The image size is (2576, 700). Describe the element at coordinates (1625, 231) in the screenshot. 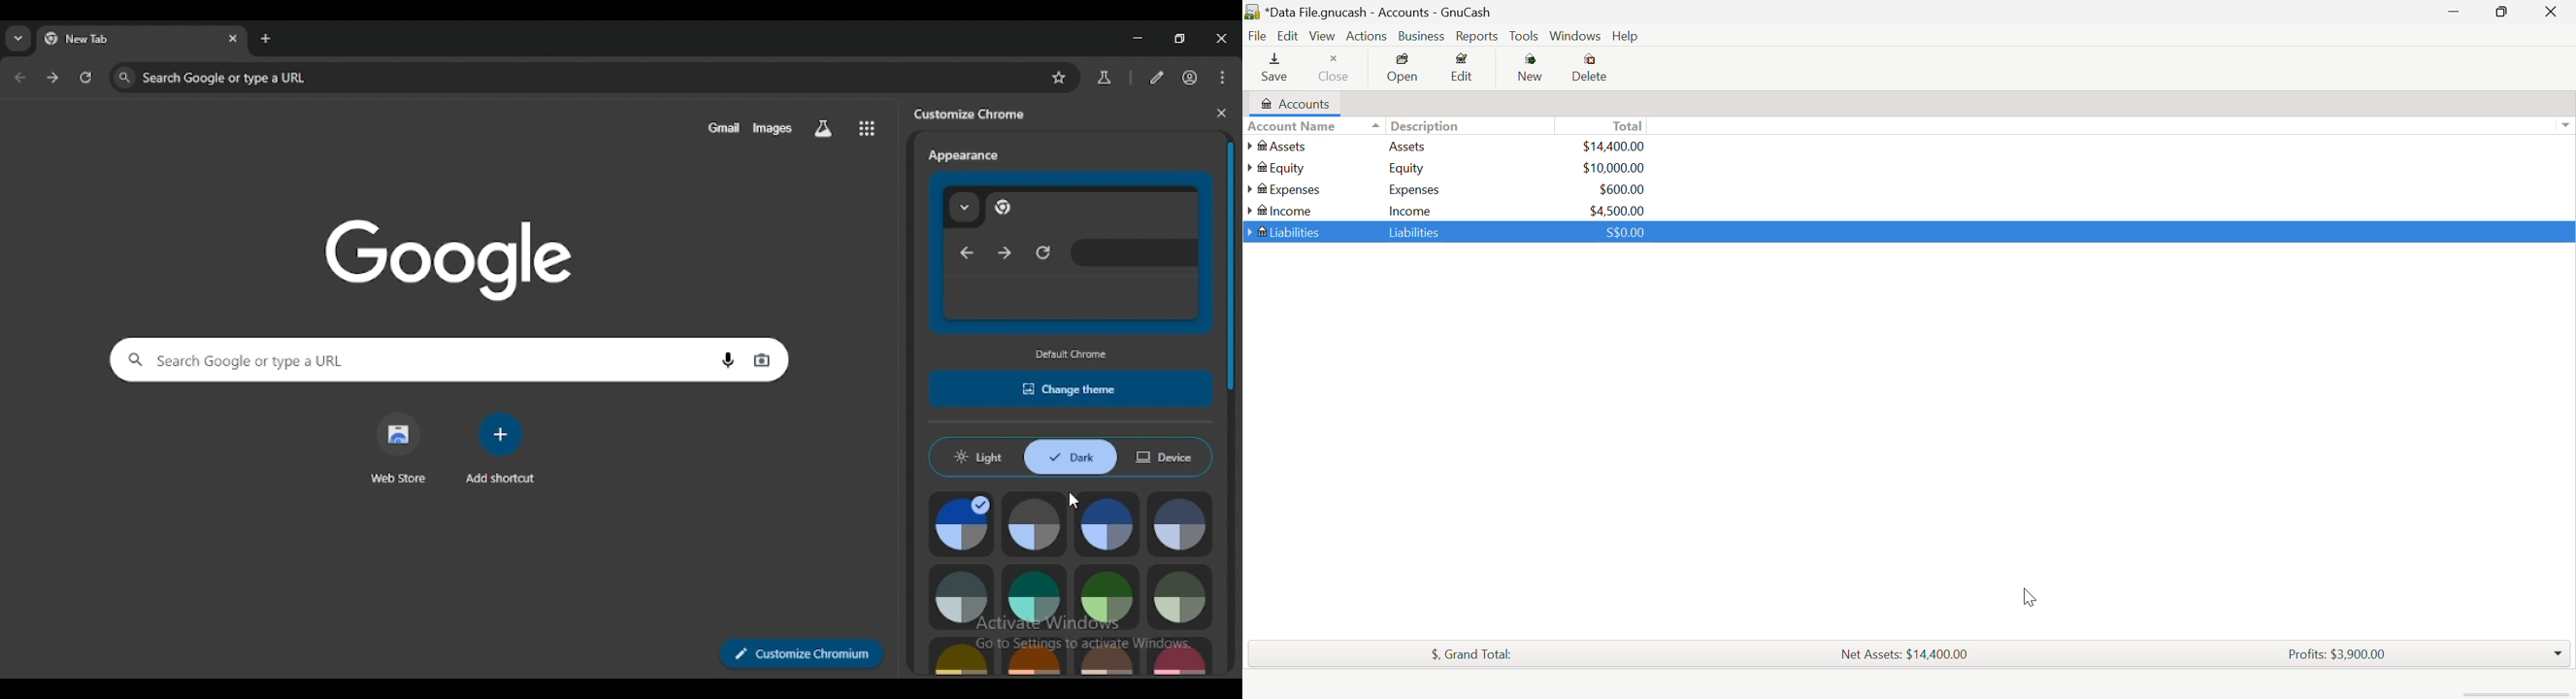

I see `SGD` at that location.